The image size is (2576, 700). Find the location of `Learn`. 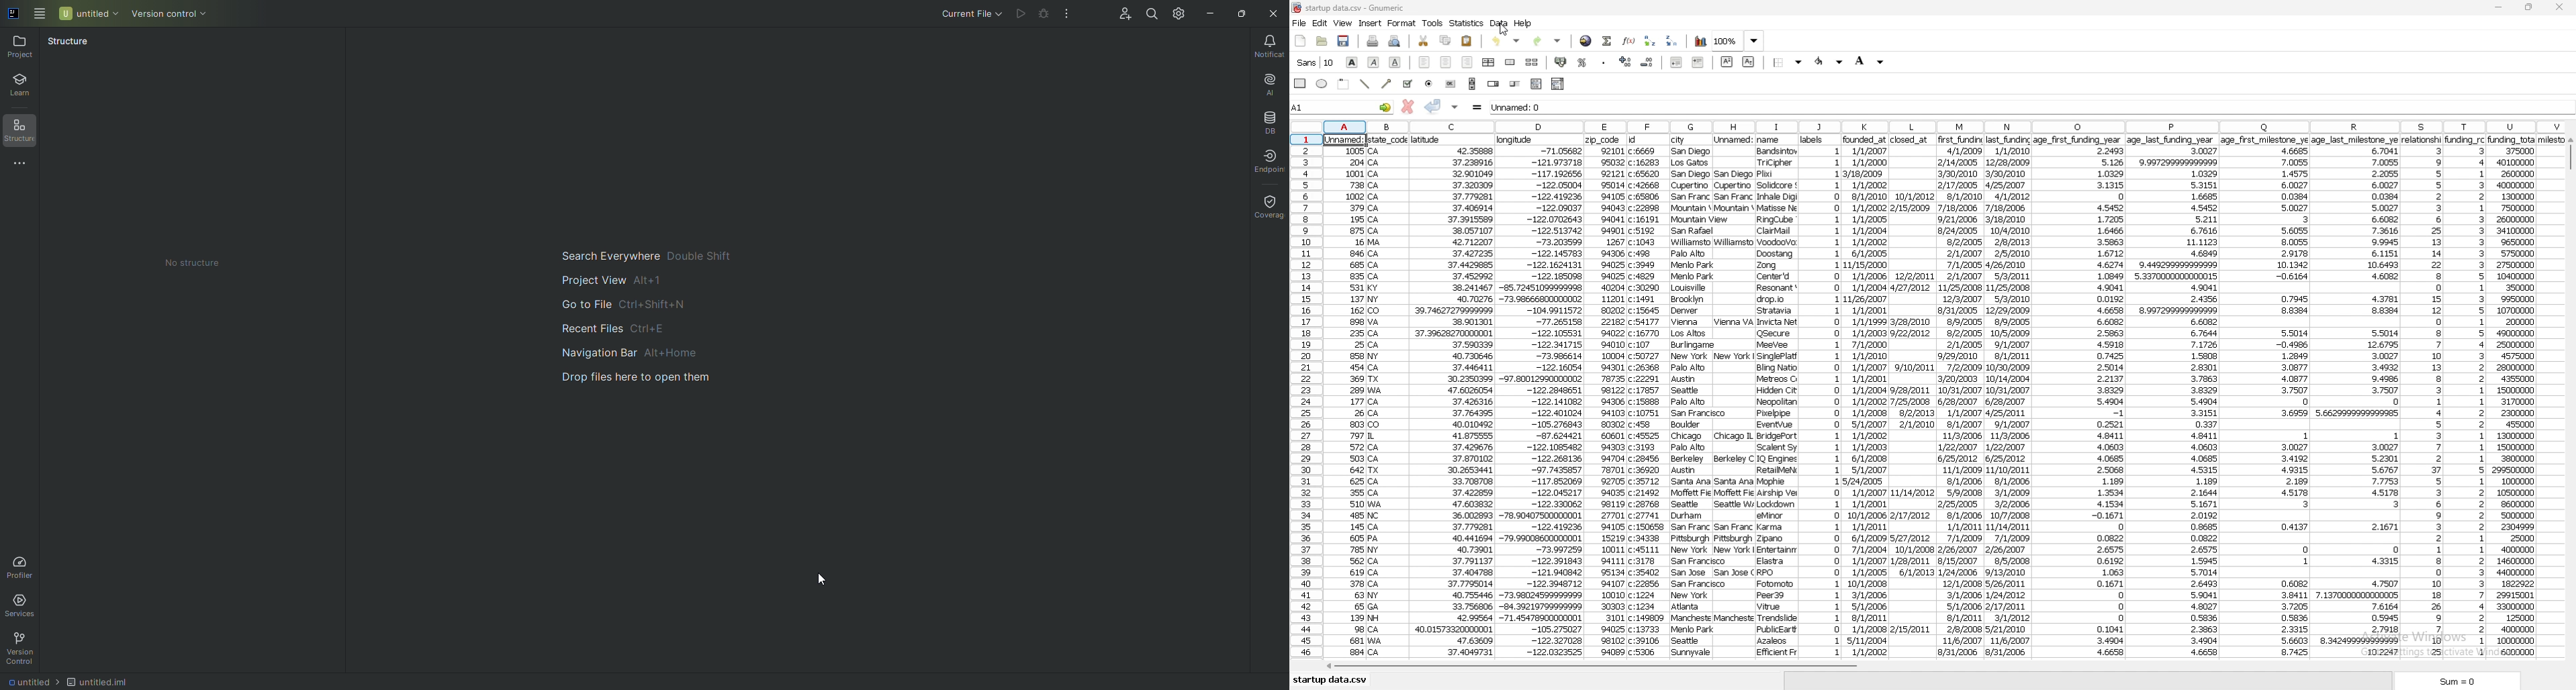

Learn is located at coordinates (26, 87).